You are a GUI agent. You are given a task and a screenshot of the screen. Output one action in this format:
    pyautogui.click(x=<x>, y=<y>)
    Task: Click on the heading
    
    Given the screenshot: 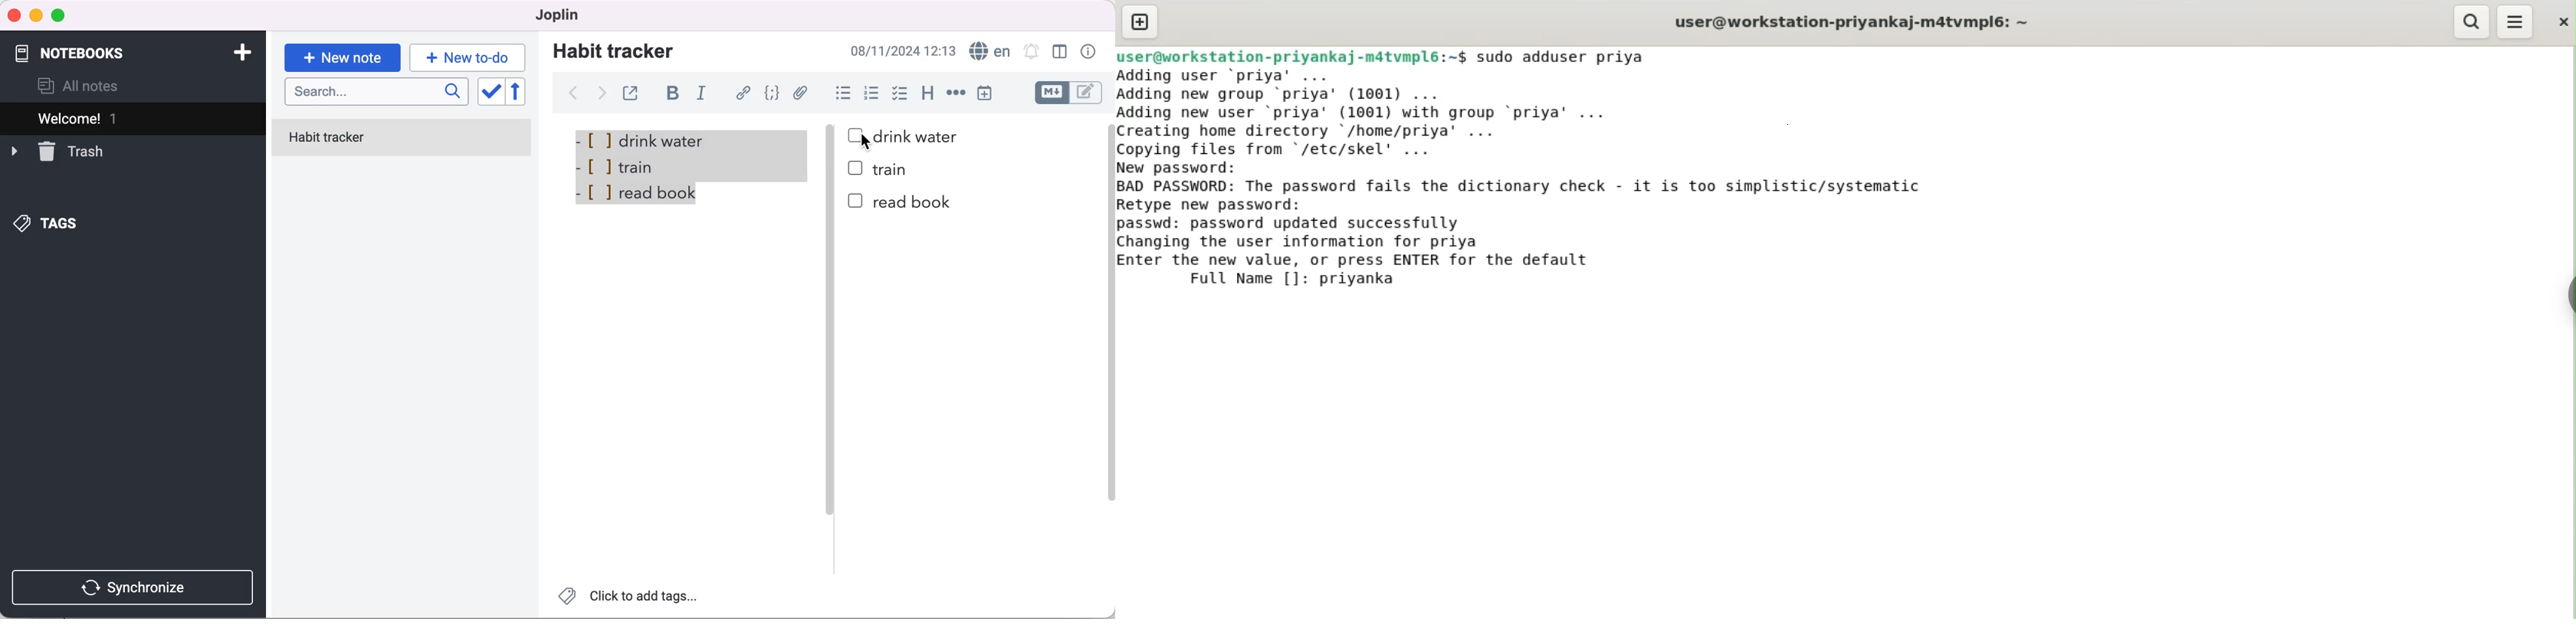 What is the action you would take?
    pyautogui.click(x=928, y=94)
    